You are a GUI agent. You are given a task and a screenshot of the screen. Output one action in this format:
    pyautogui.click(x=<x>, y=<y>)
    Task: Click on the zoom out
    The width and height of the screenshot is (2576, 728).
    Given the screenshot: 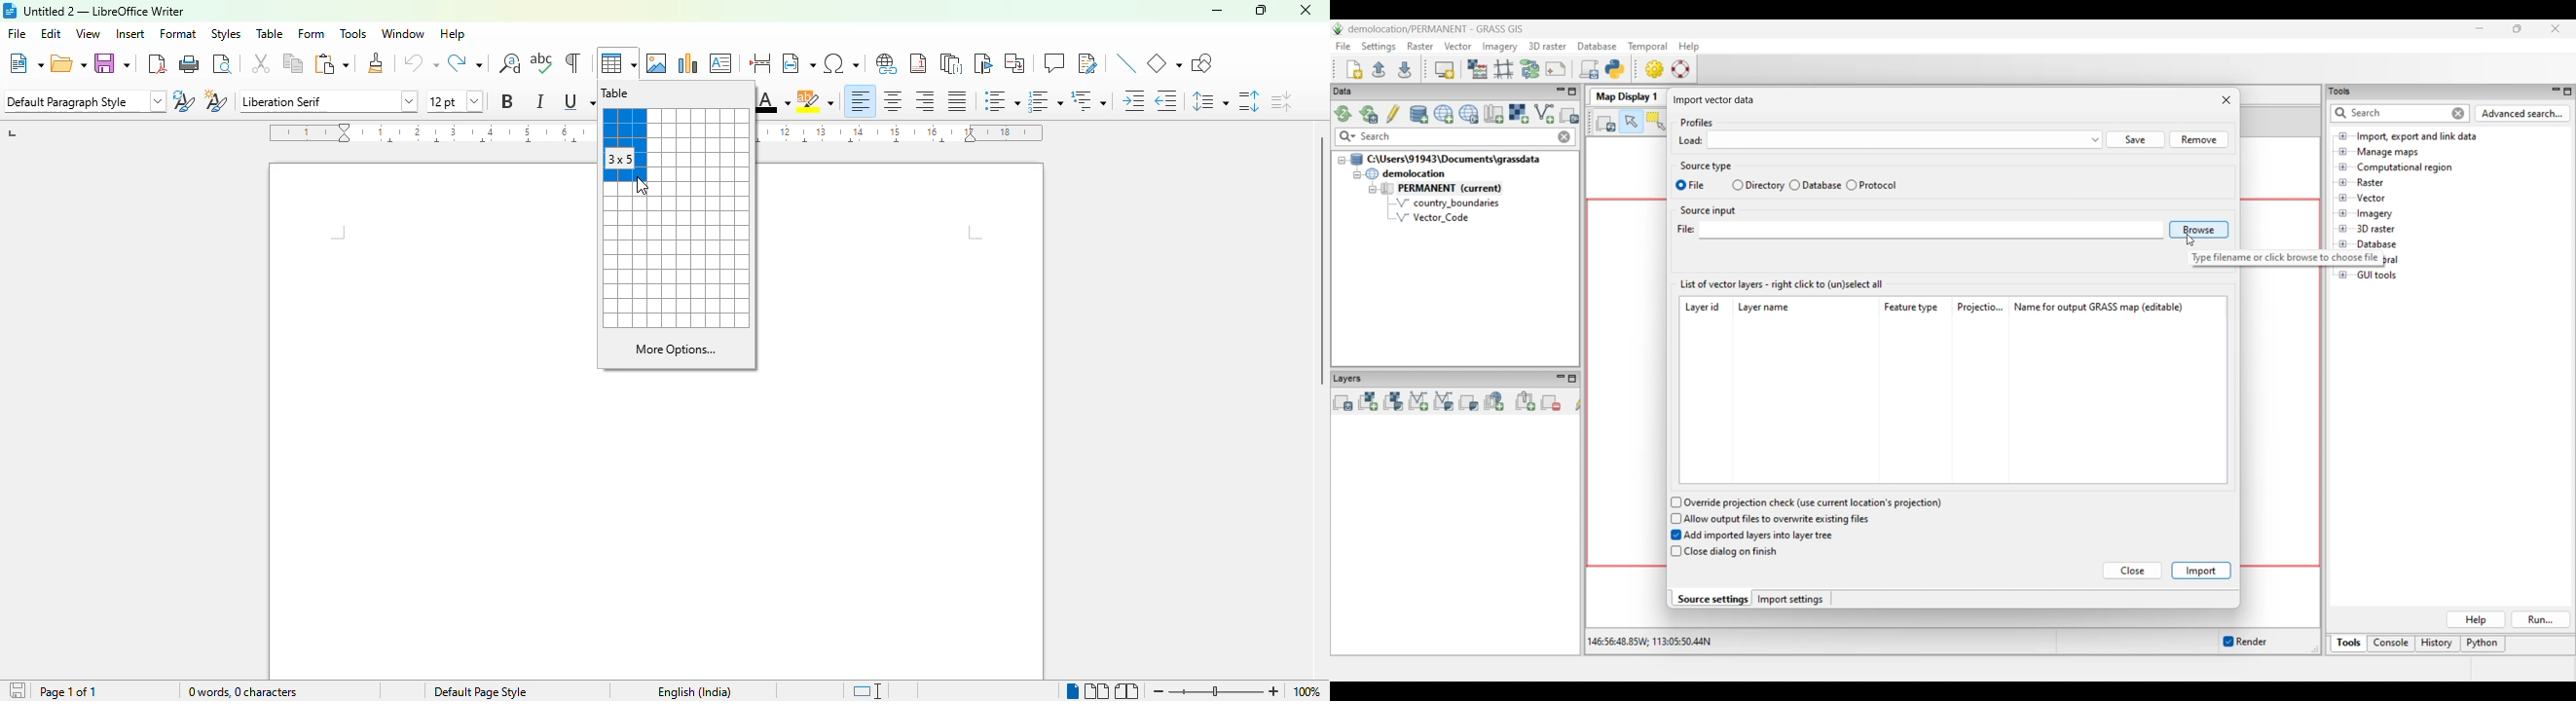 What is the action you would take?
    pyautogui.click(x=1159, y=691)
    